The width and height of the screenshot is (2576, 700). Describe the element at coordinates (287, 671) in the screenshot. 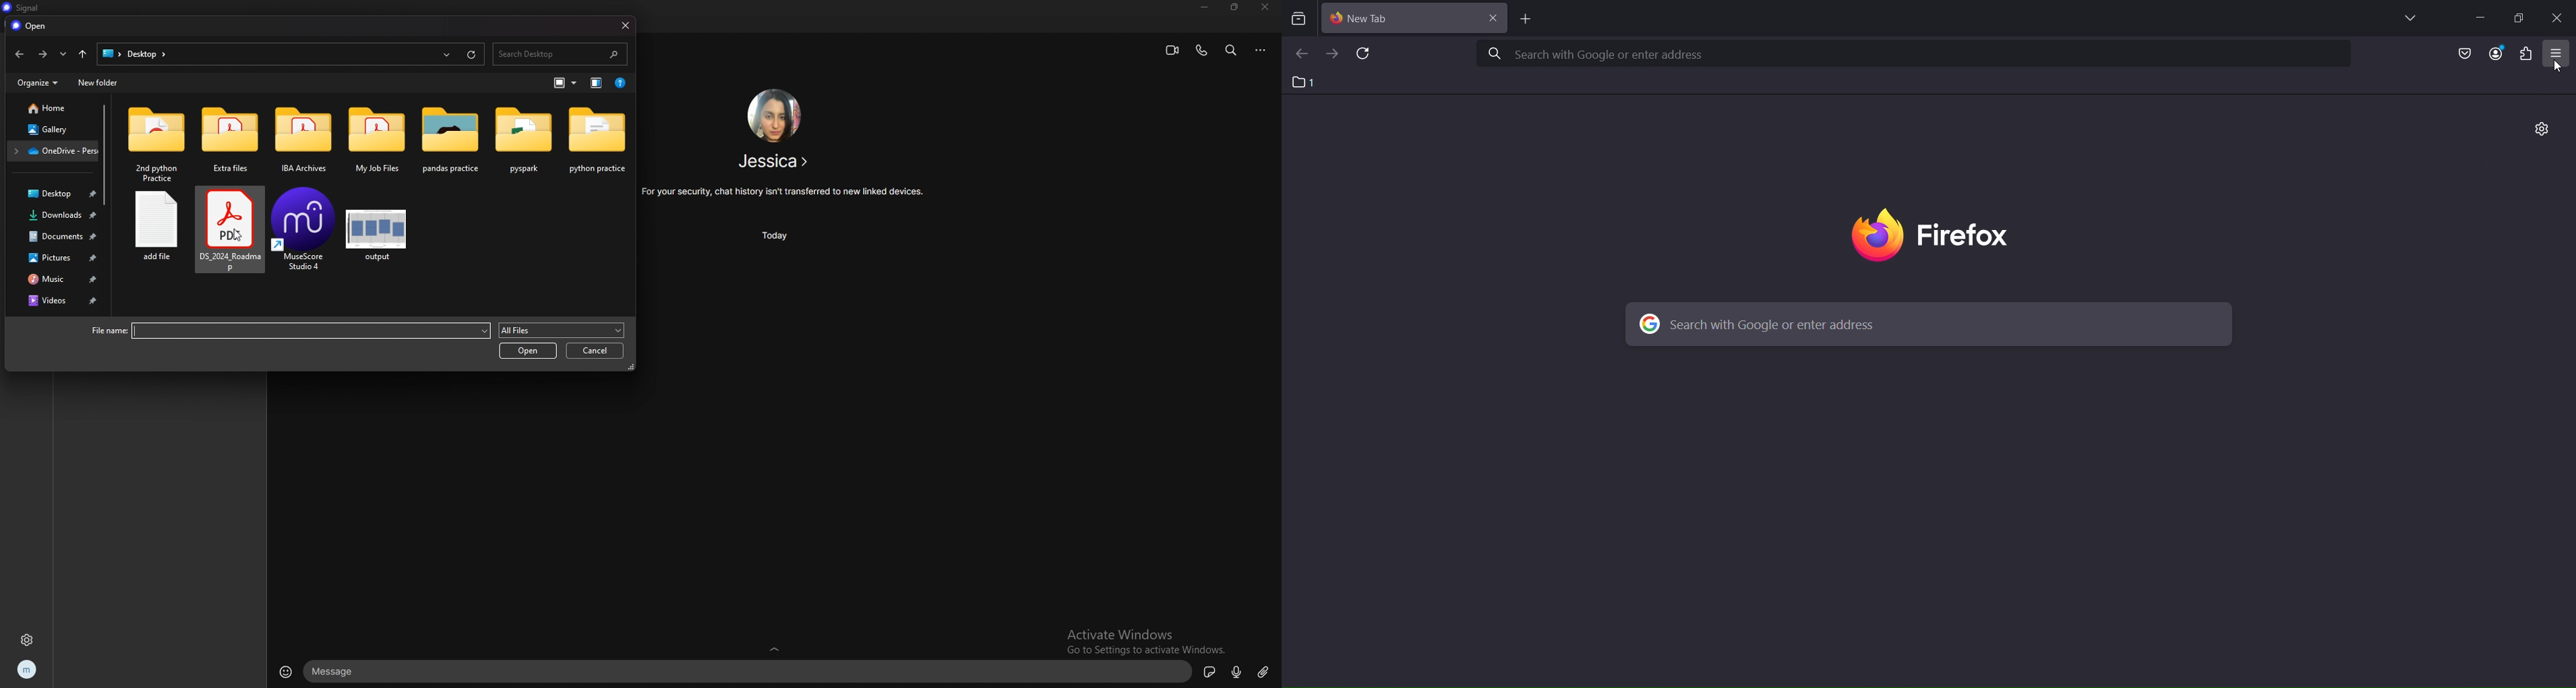

I see `emoji` at that location.